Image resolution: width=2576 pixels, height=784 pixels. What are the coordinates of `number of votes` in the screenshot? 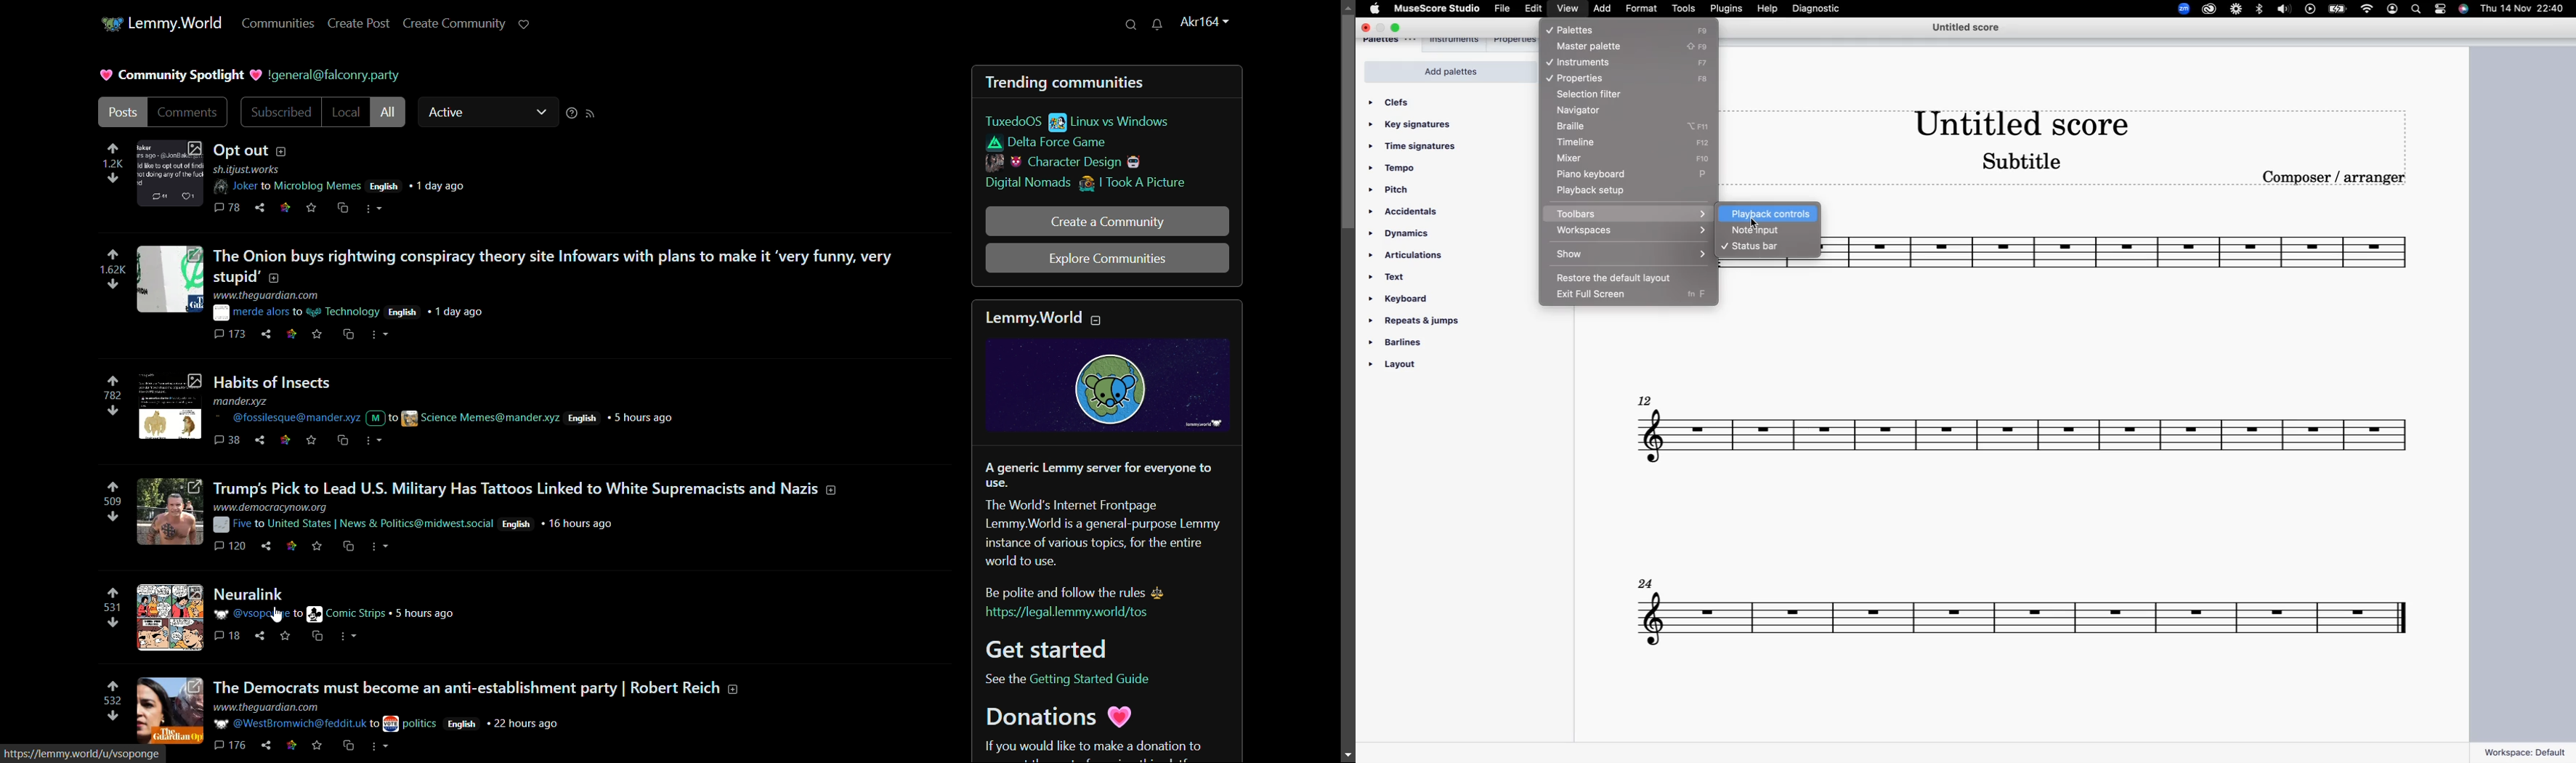 It's located at (112, 609).